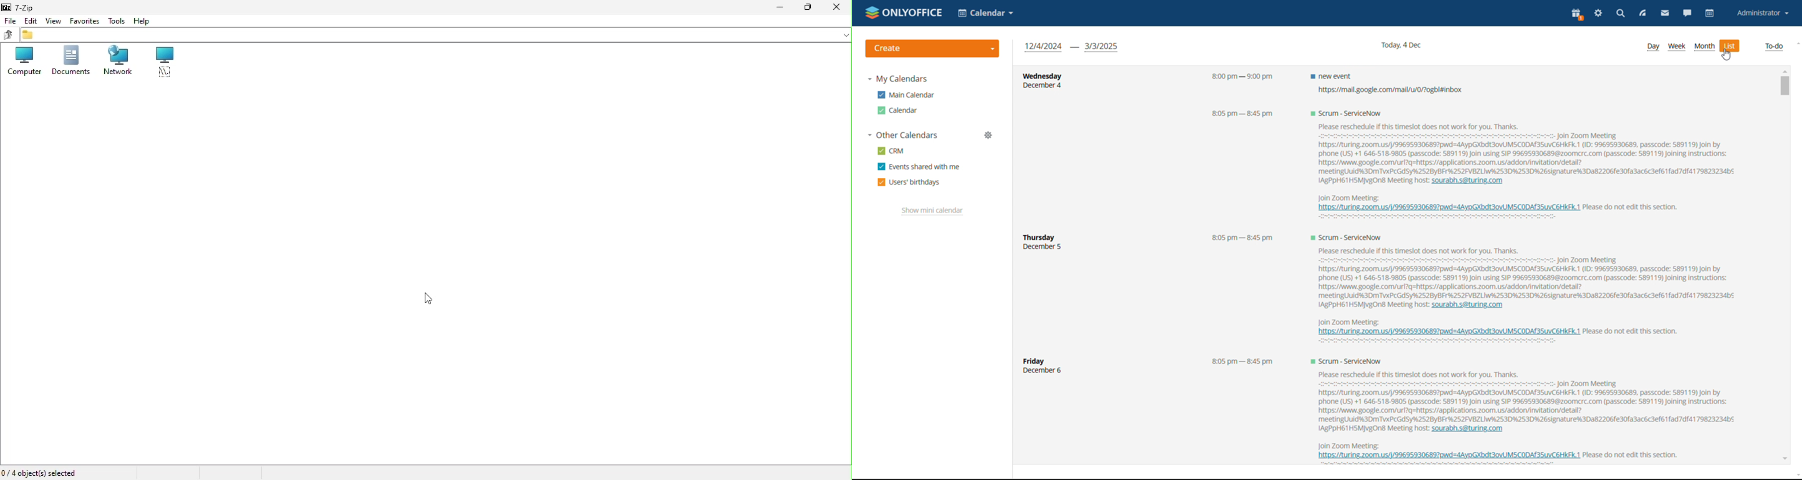 The image size is (1820, 504). What do you see at coordinates (431, 300) in the screenshot?
I see `cursor` at bounding box center [431, 300].